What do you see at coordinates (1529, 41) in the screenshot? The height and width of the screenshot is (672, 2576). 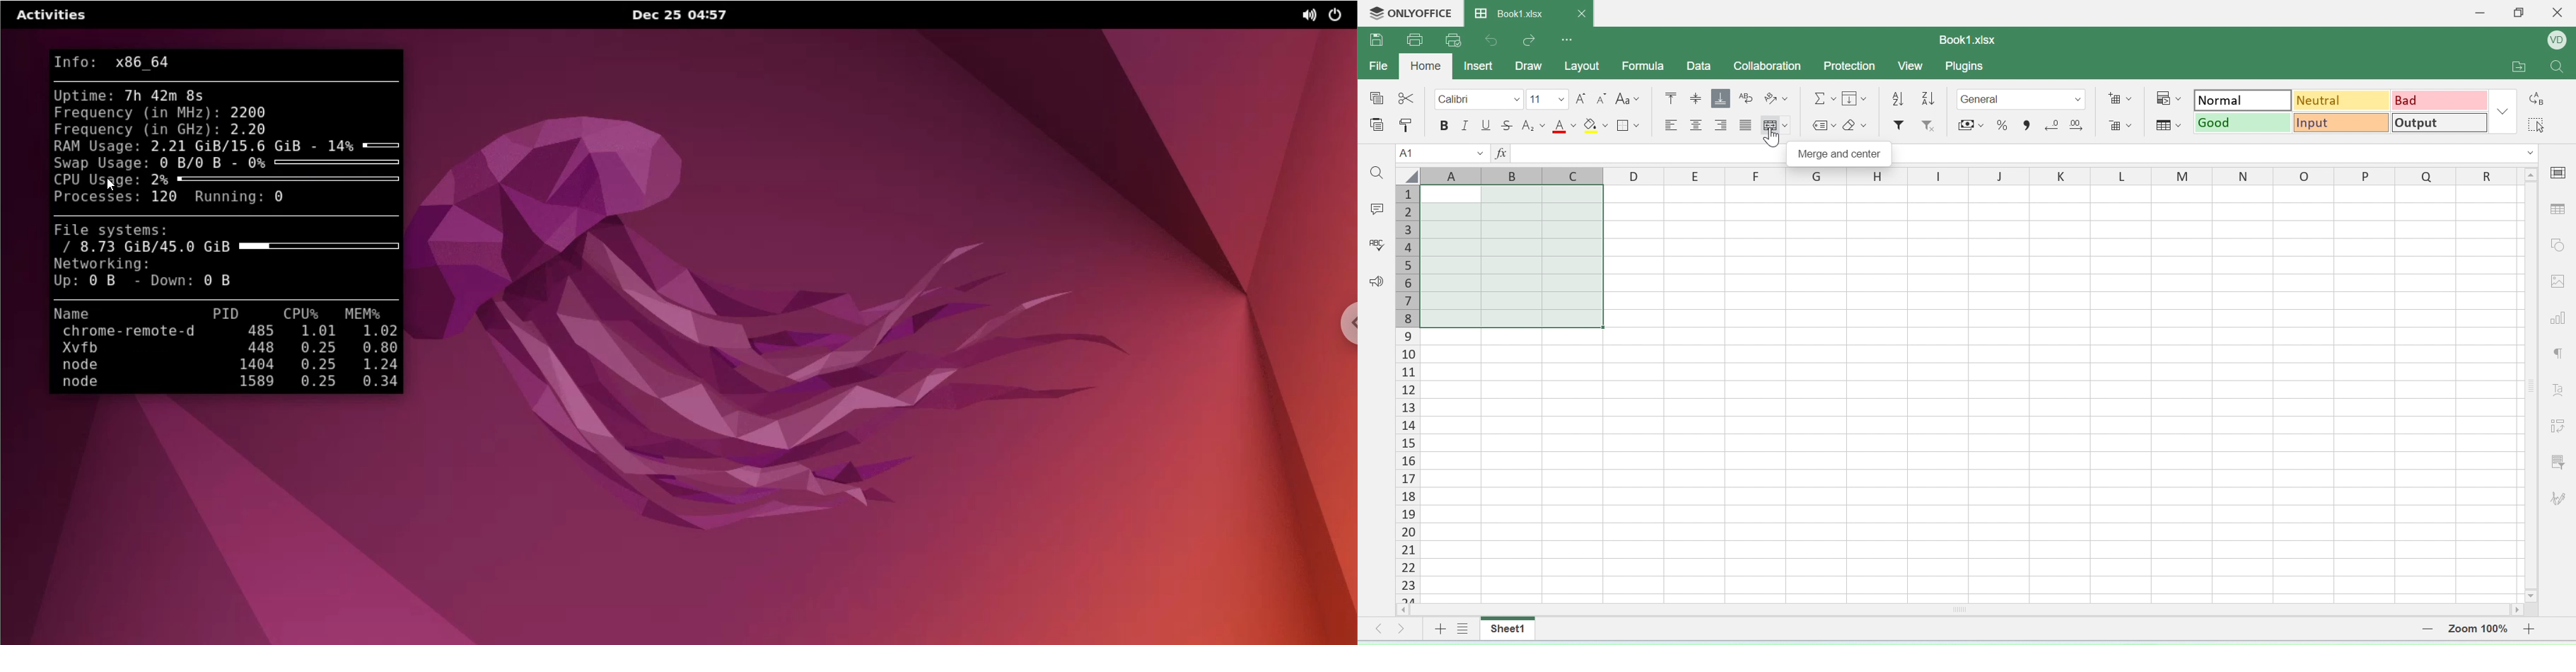 I see `redo` at bounding box center [1529, 41].